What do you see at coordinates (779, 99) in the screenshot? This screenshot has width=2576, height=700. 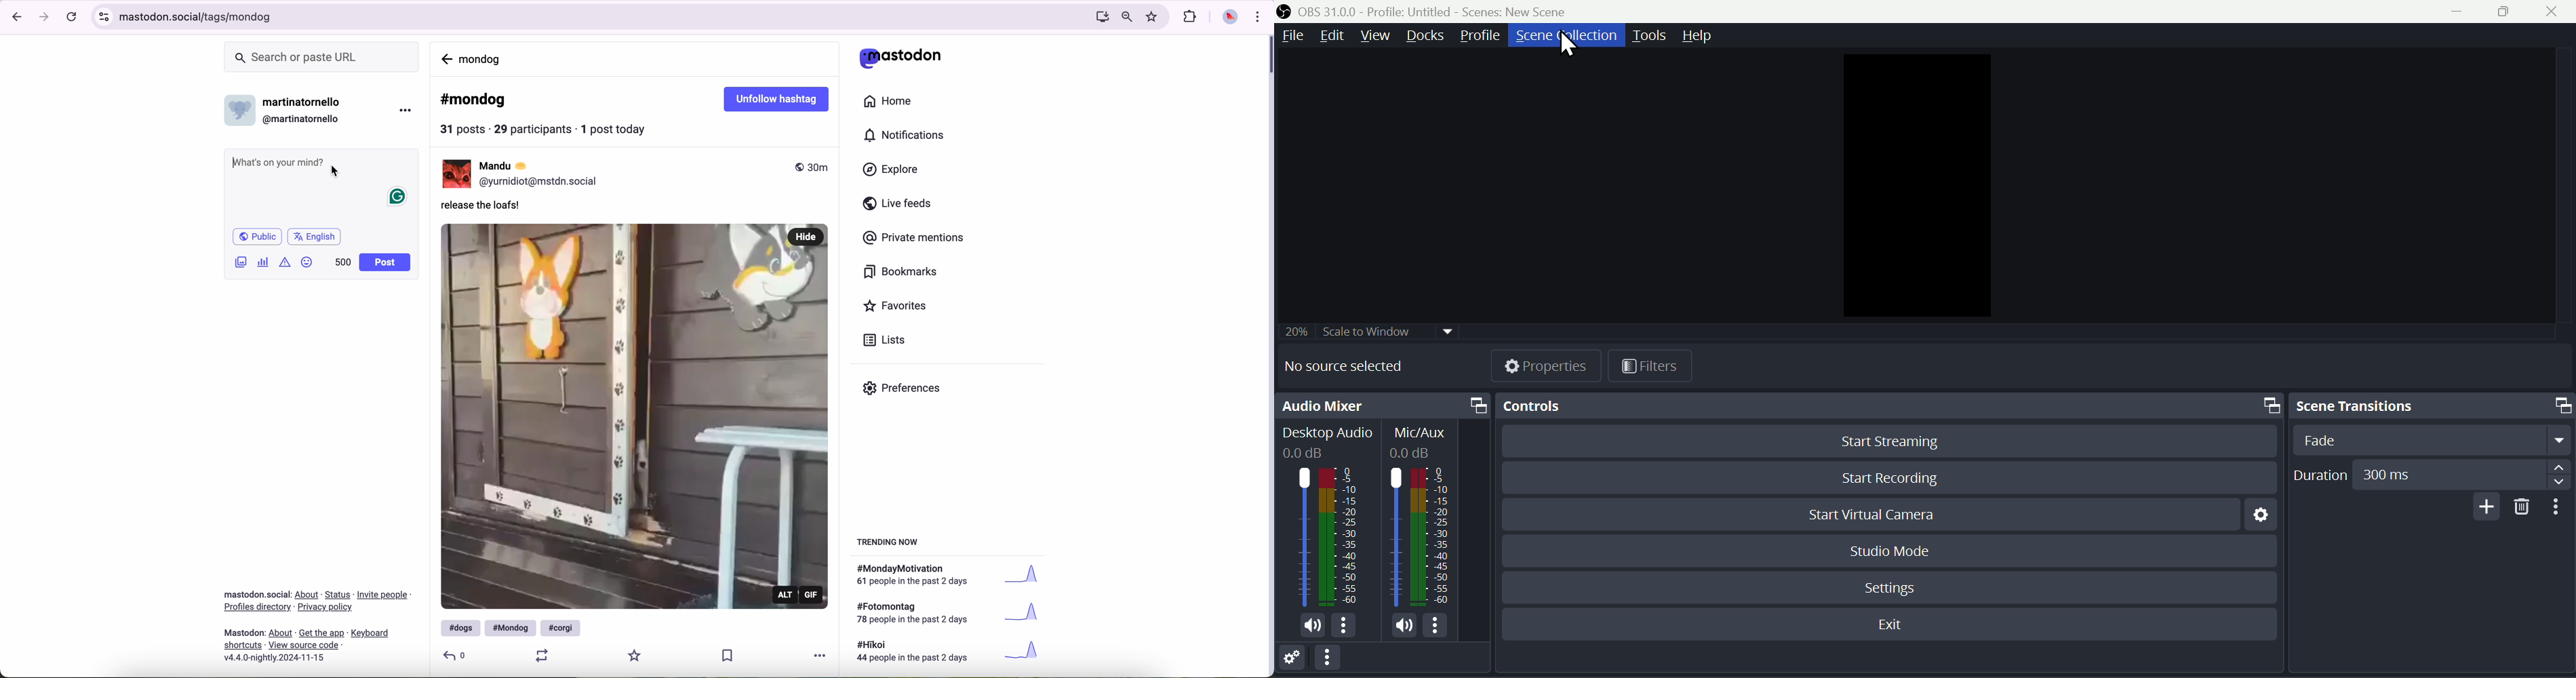 I see `unfollow hashtag` at bounding box center [779, 99].